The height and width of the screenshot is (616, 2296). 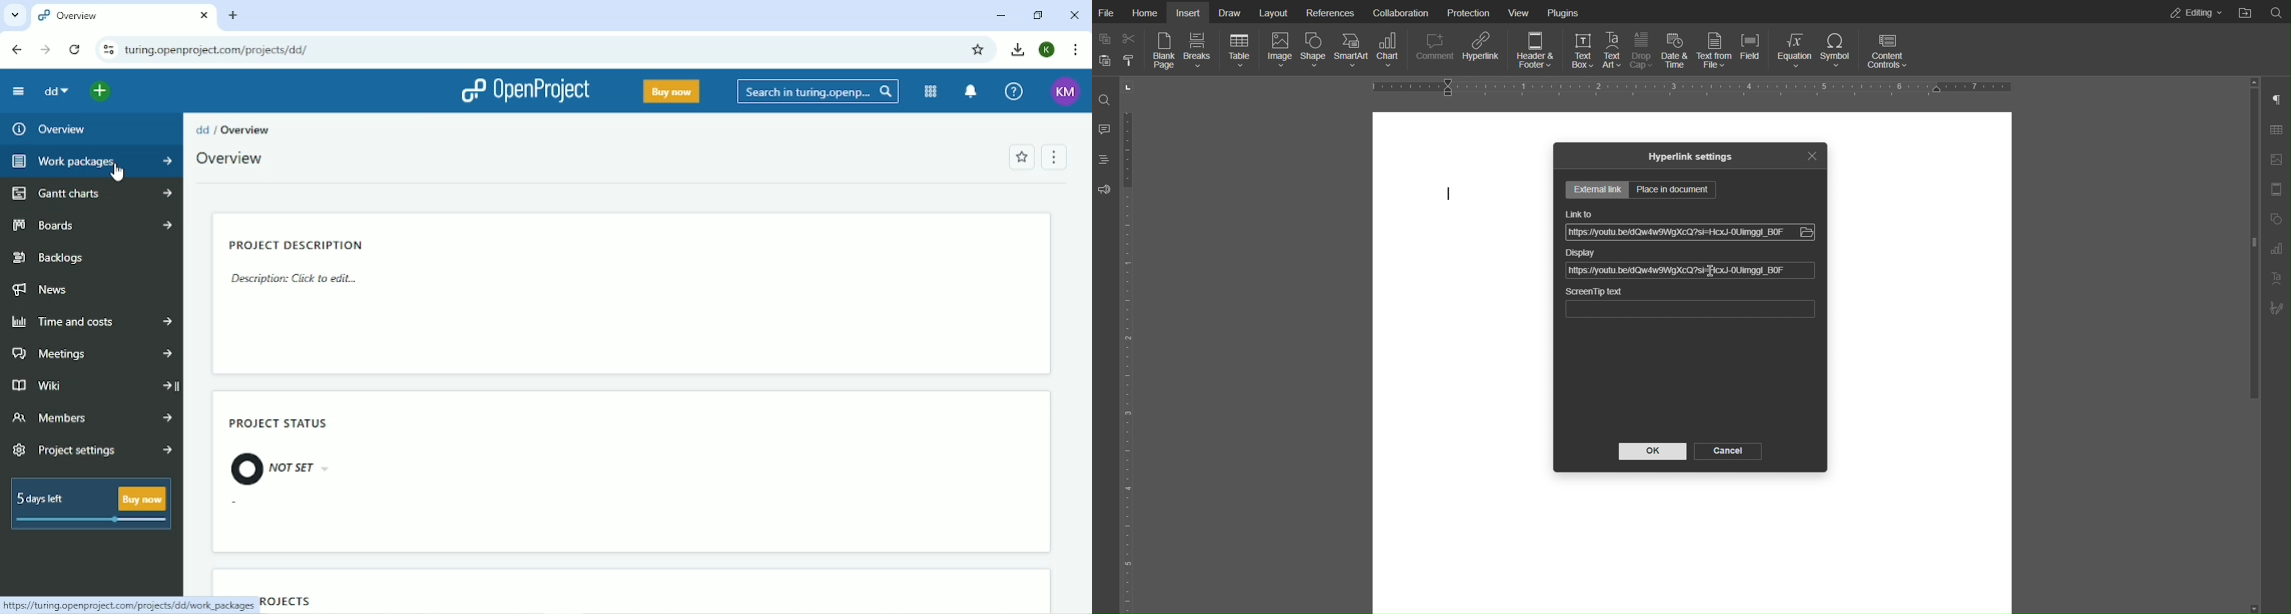 What do you see at coordinates (1466, 11) in the screenshot?
I see `Protection` at bounding box center [1466, 11].